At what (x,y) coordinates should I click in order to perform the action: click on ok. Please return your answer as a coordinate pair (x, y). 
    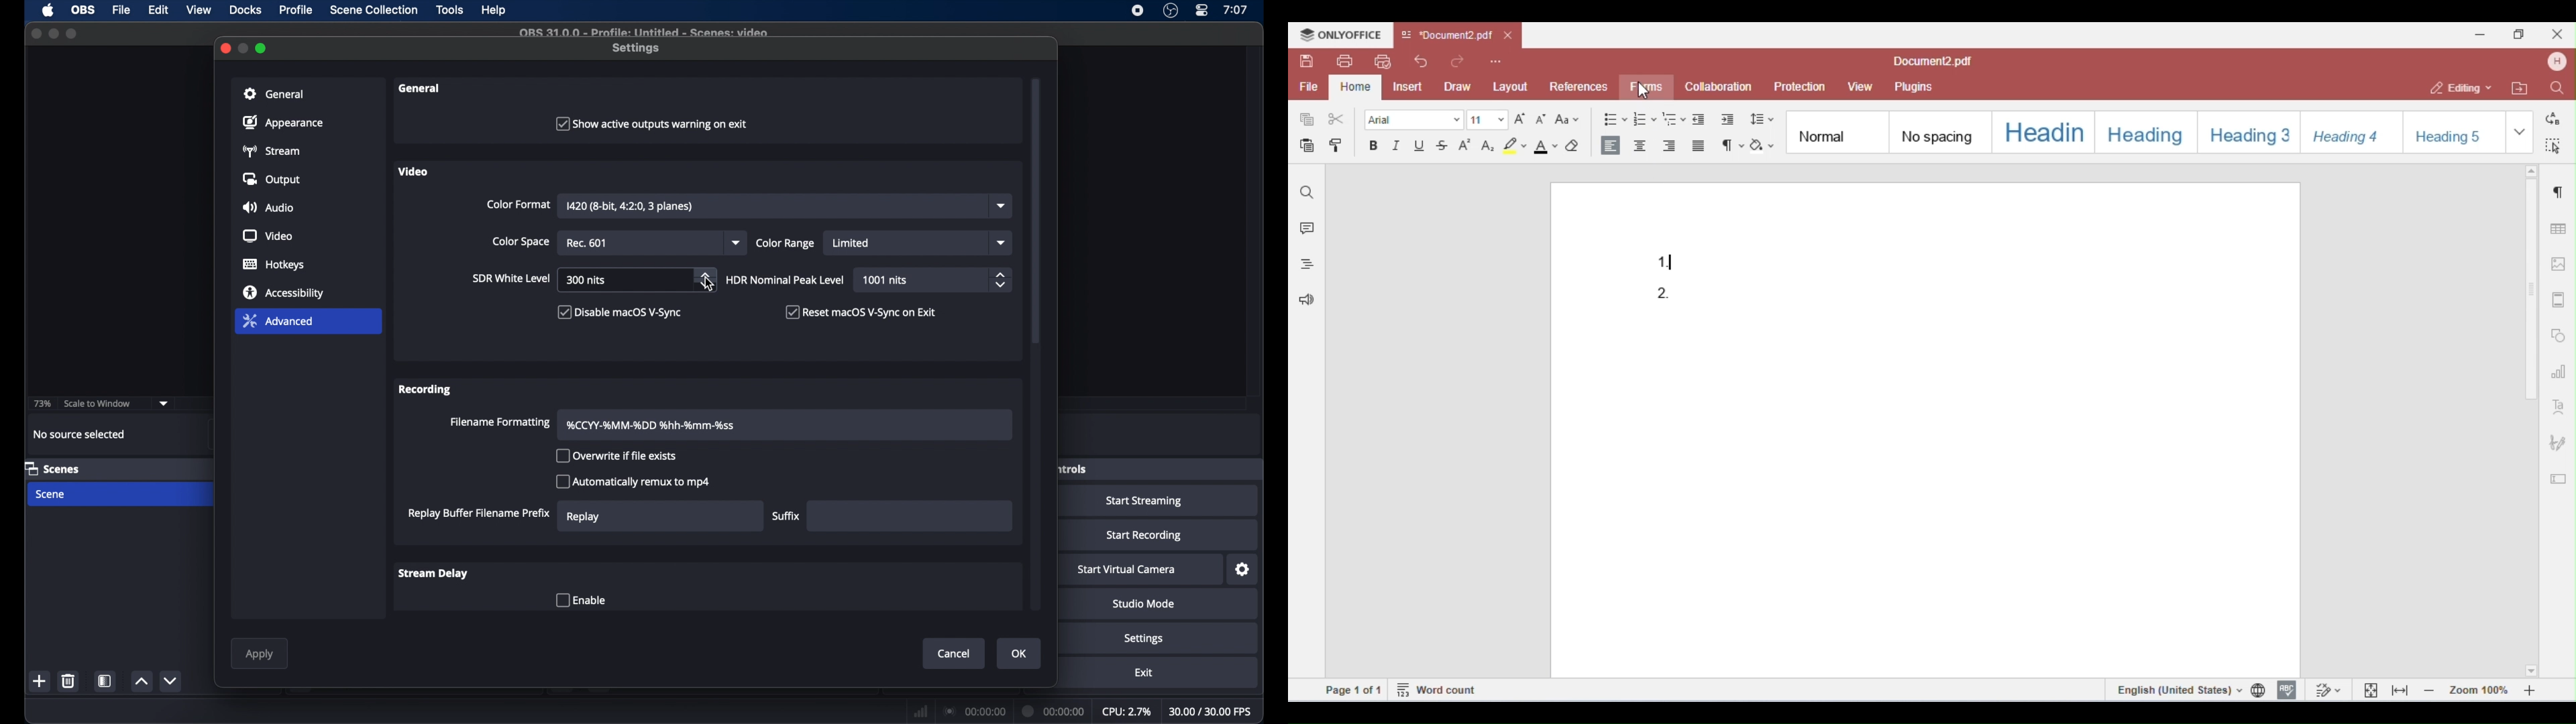
    Looking at the image, I should click on (1019, 654).